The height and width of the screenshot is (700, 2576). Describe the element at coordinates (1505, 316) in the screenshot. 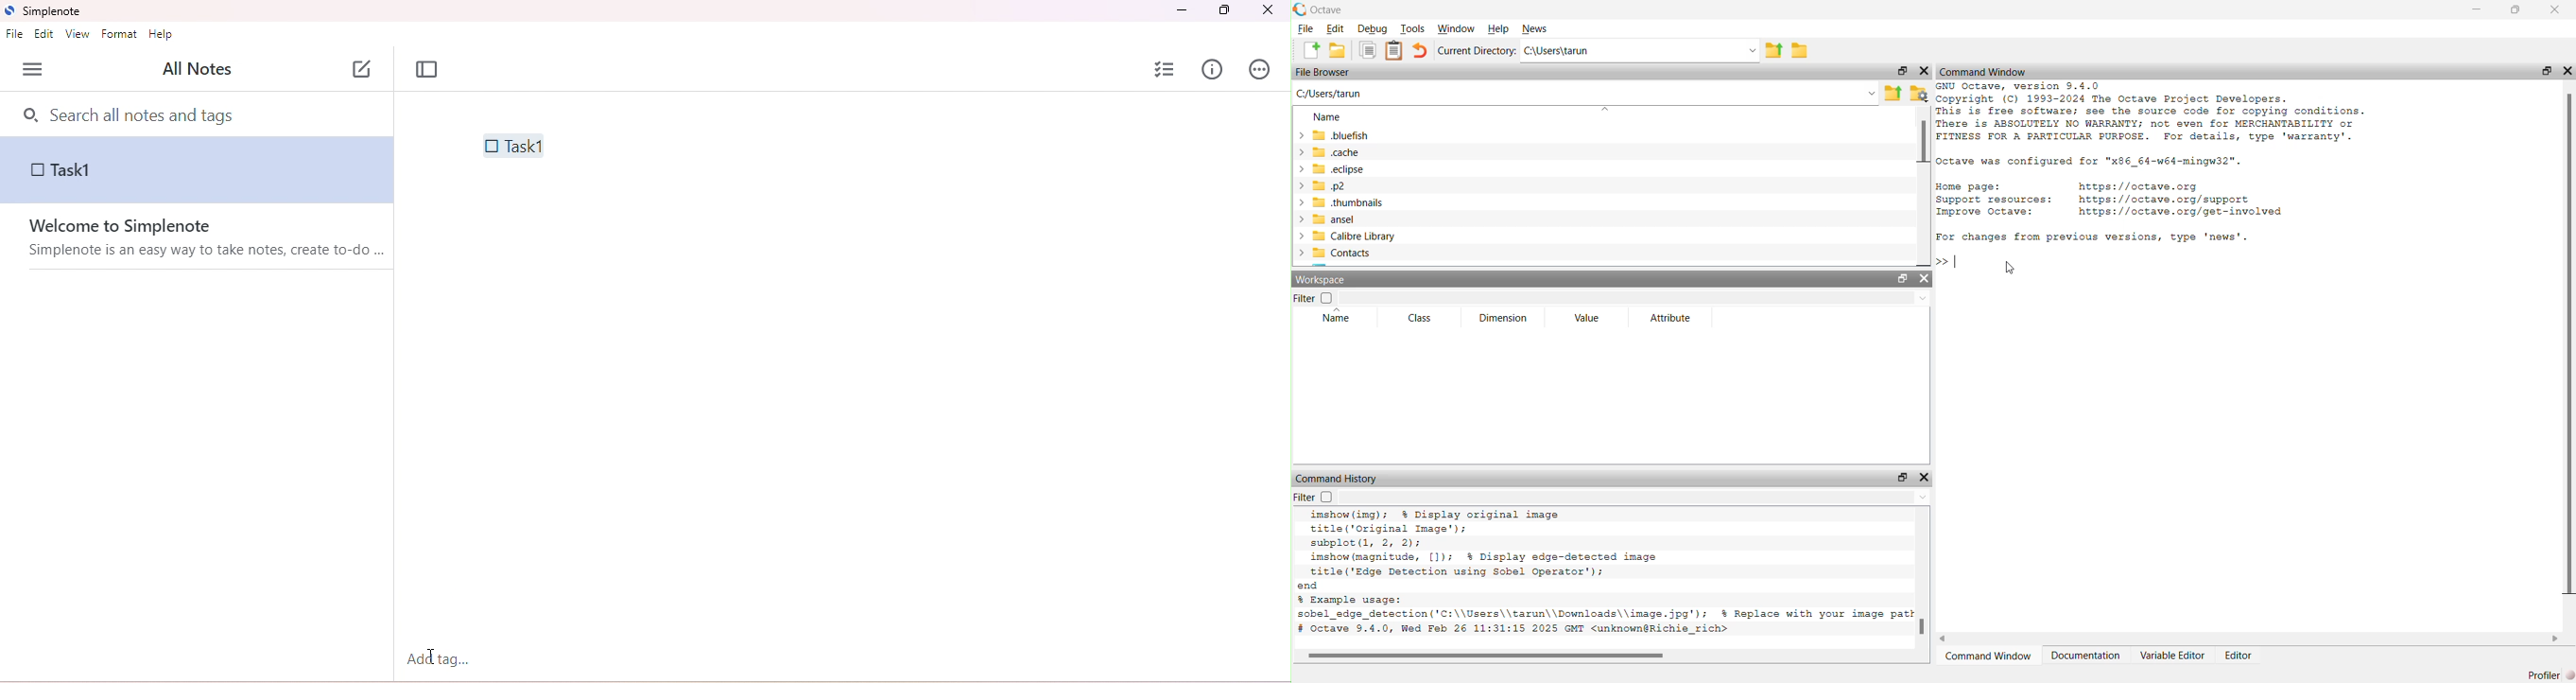

I see `Dimension` at that location.